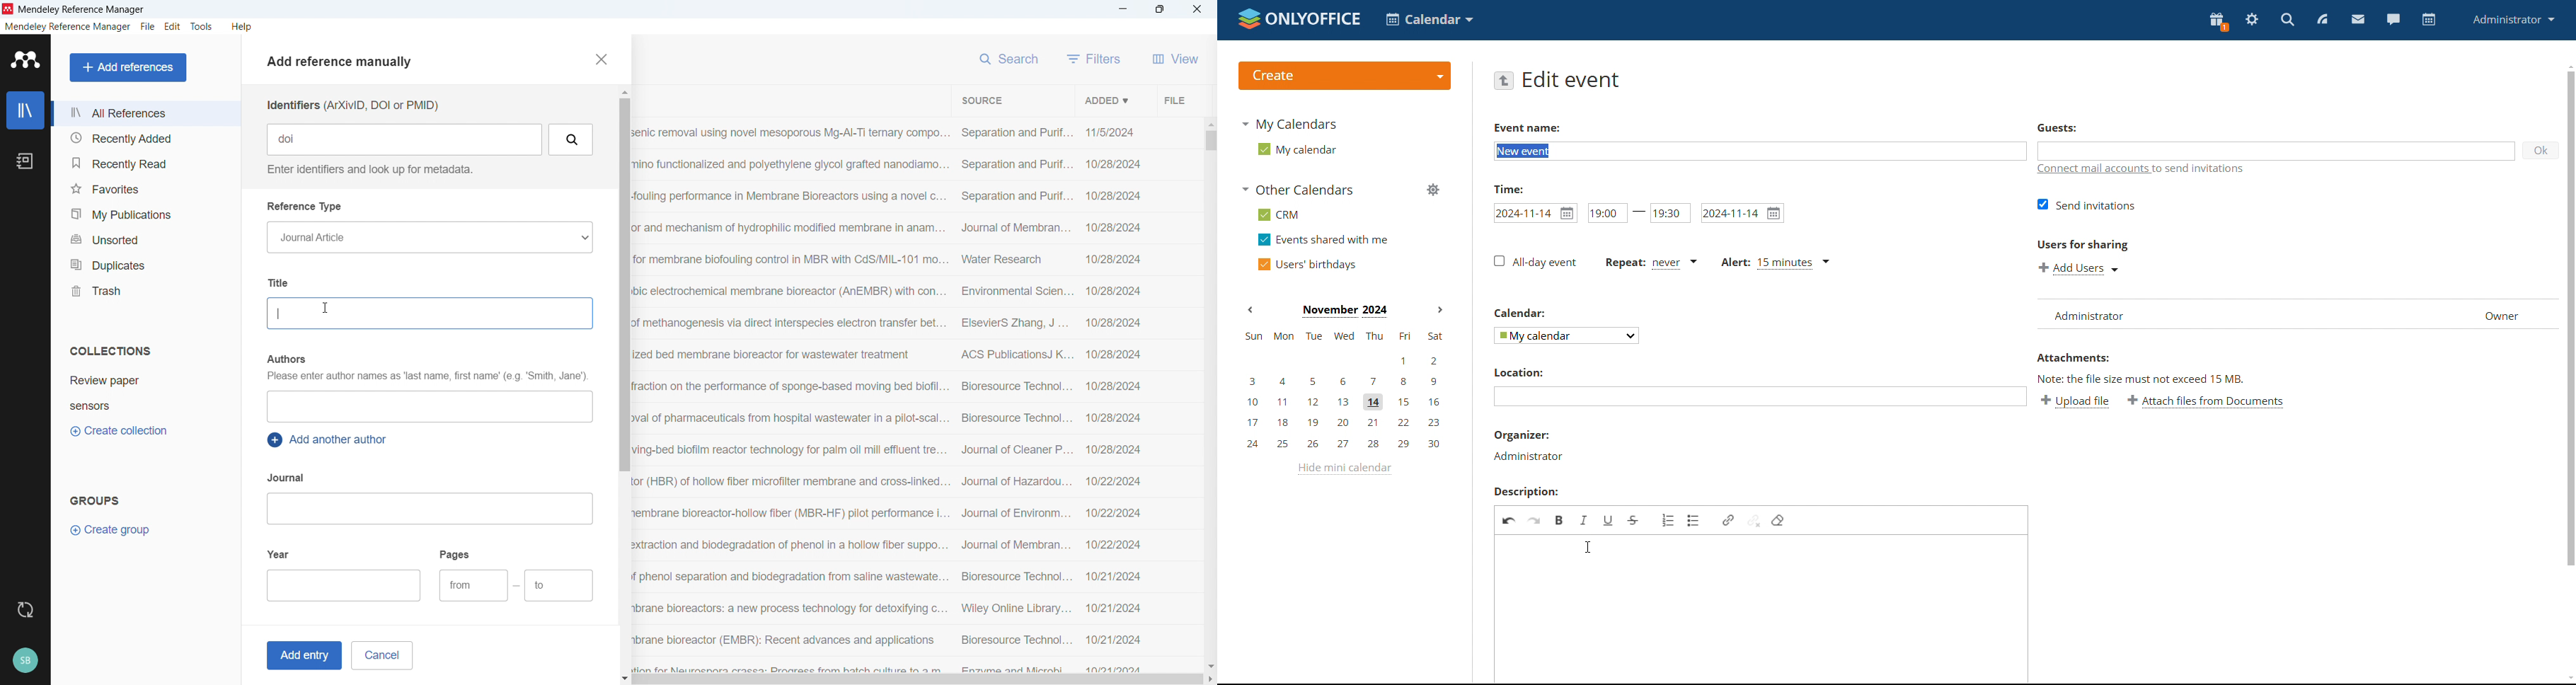  What do you see at coordinates (330, 440) in the screenshot?
I see `Add another author ` at bounding box center [330, 440].